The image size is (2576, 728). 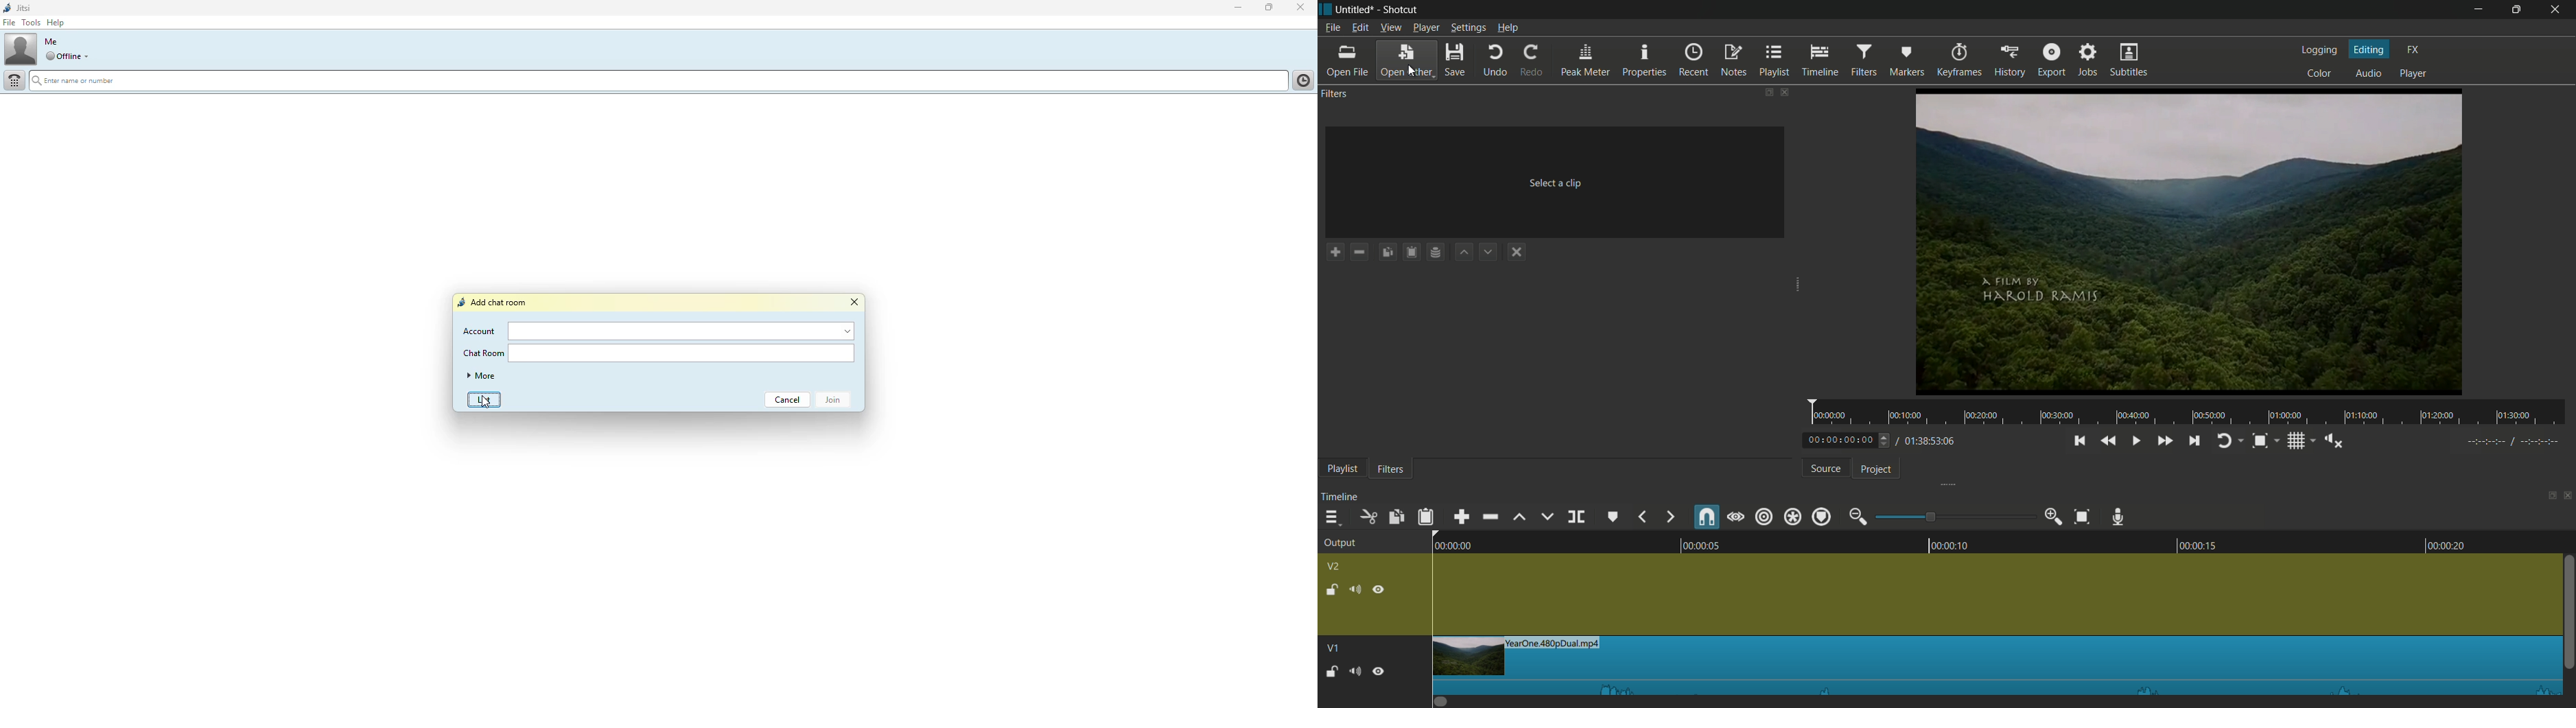 What do you see at coordinates (1394, 469) in the screenshot?
I see `filters` at bounding box center [1394, 469].